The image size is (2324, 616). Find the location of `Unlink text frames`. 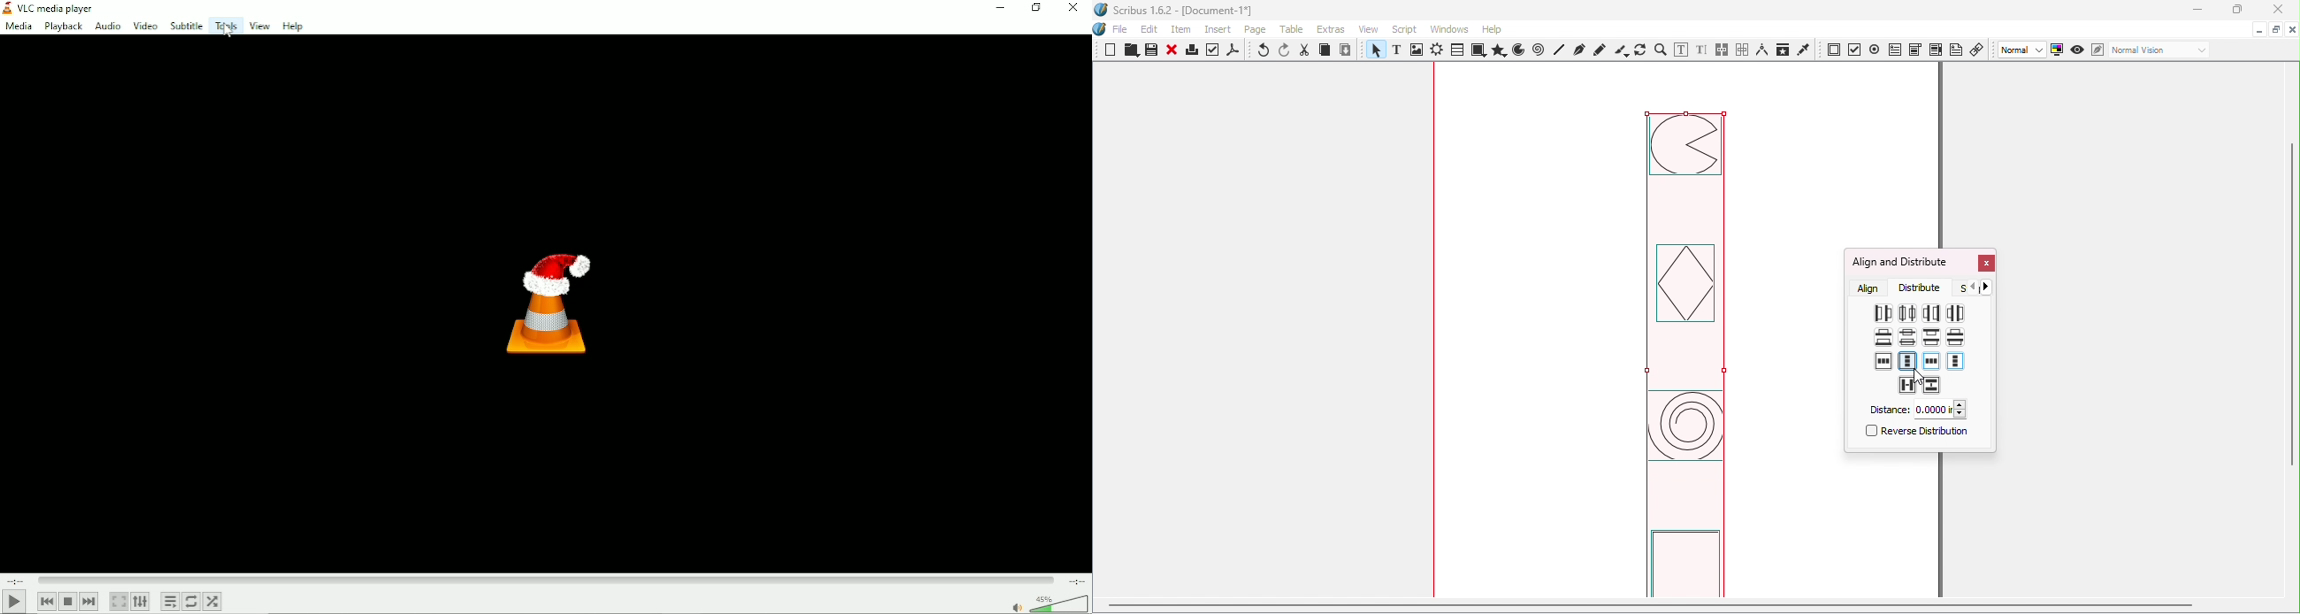

Unlink text frames is located at coordinates (1742, 50).